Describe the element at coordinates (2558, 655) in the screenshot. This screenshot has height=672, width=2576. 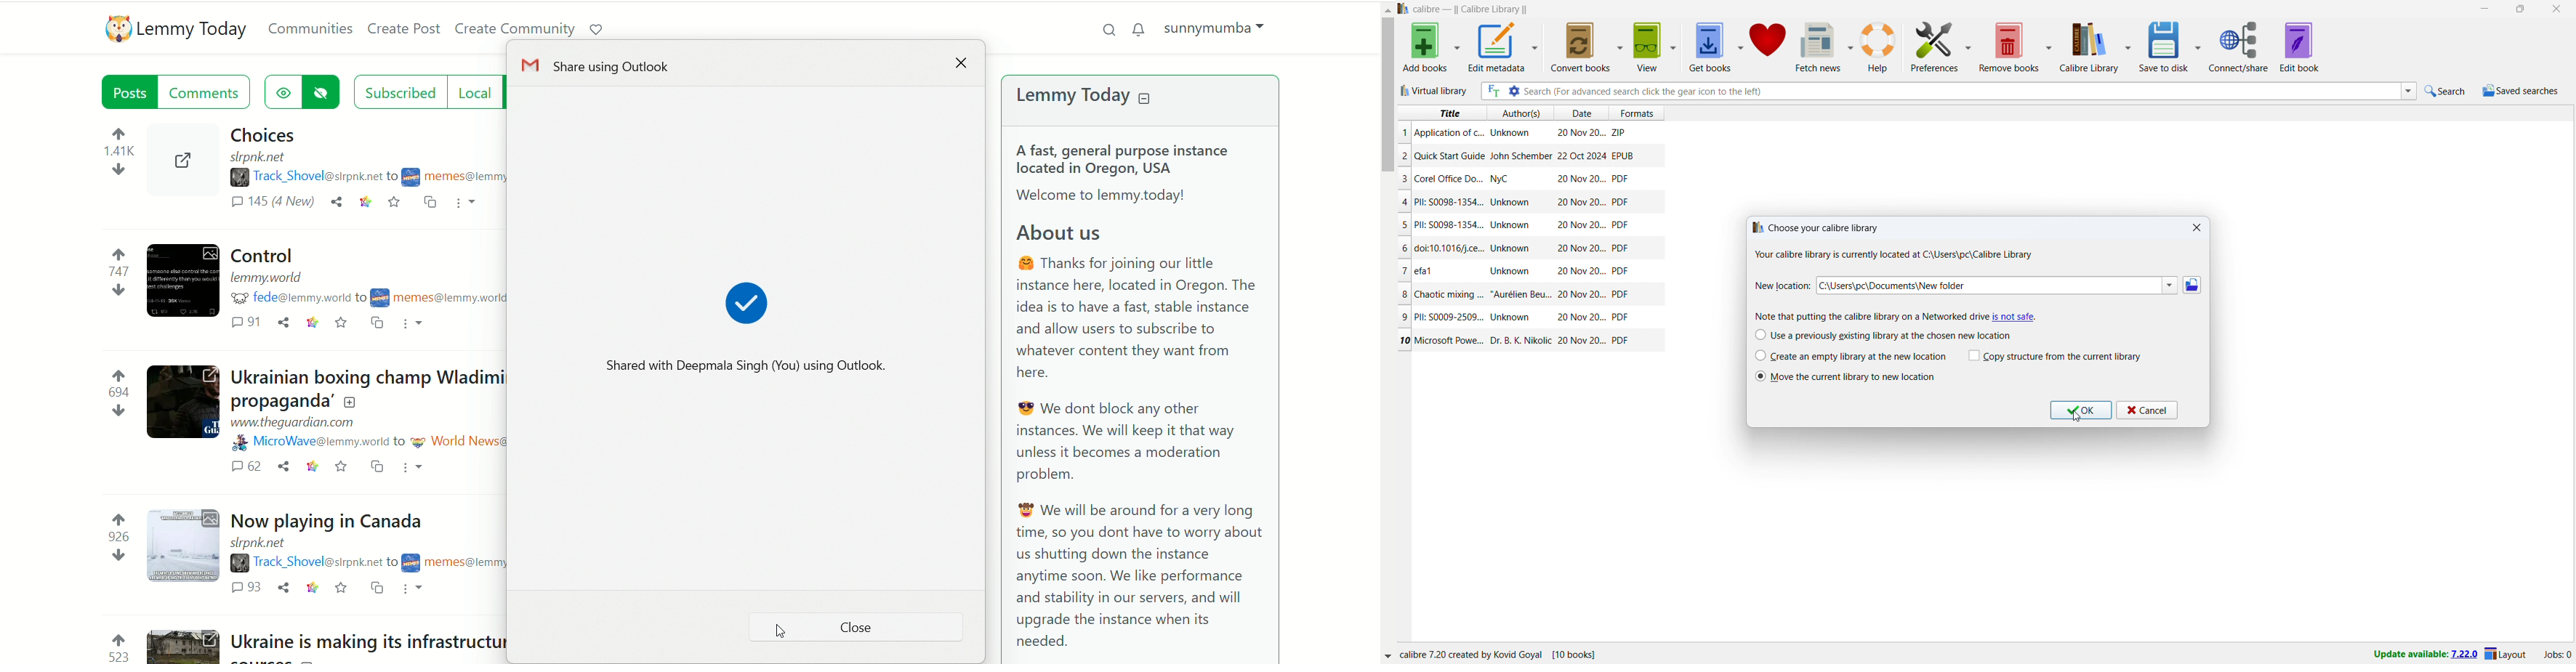
I see `active jobs` at that location.